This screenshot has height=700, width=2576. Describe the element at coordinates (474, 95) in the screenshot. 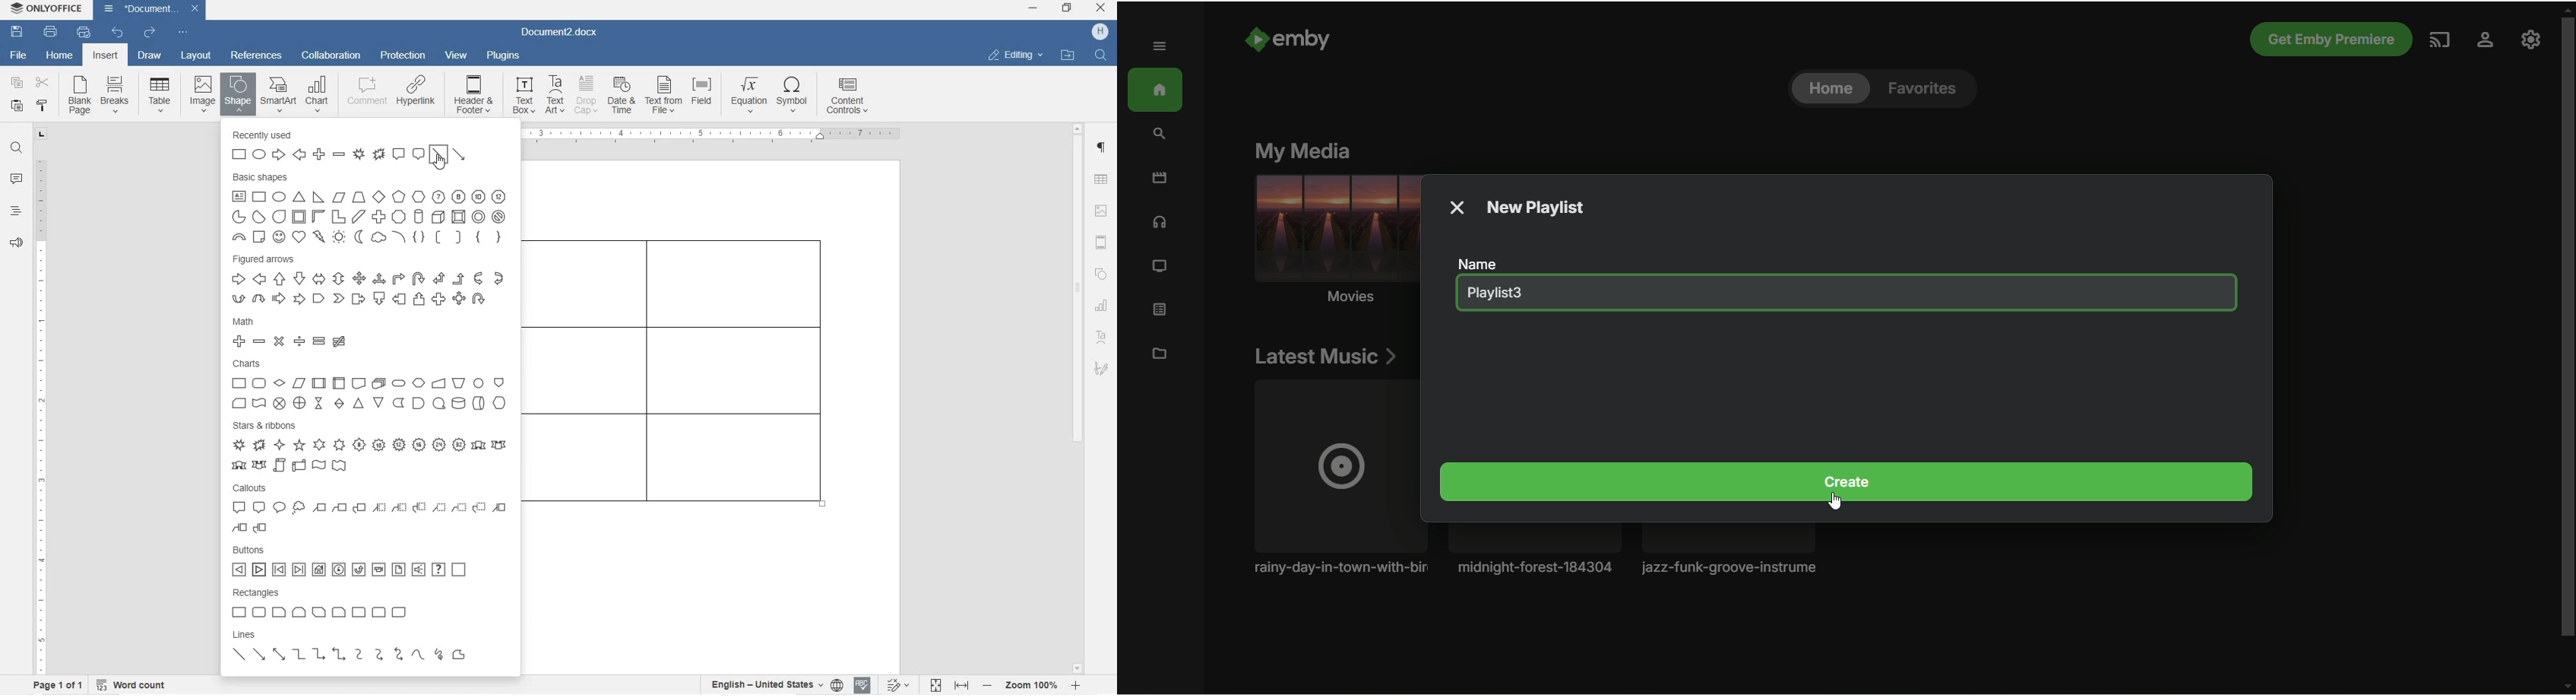

I see `HEADER & OOTER` at that location.